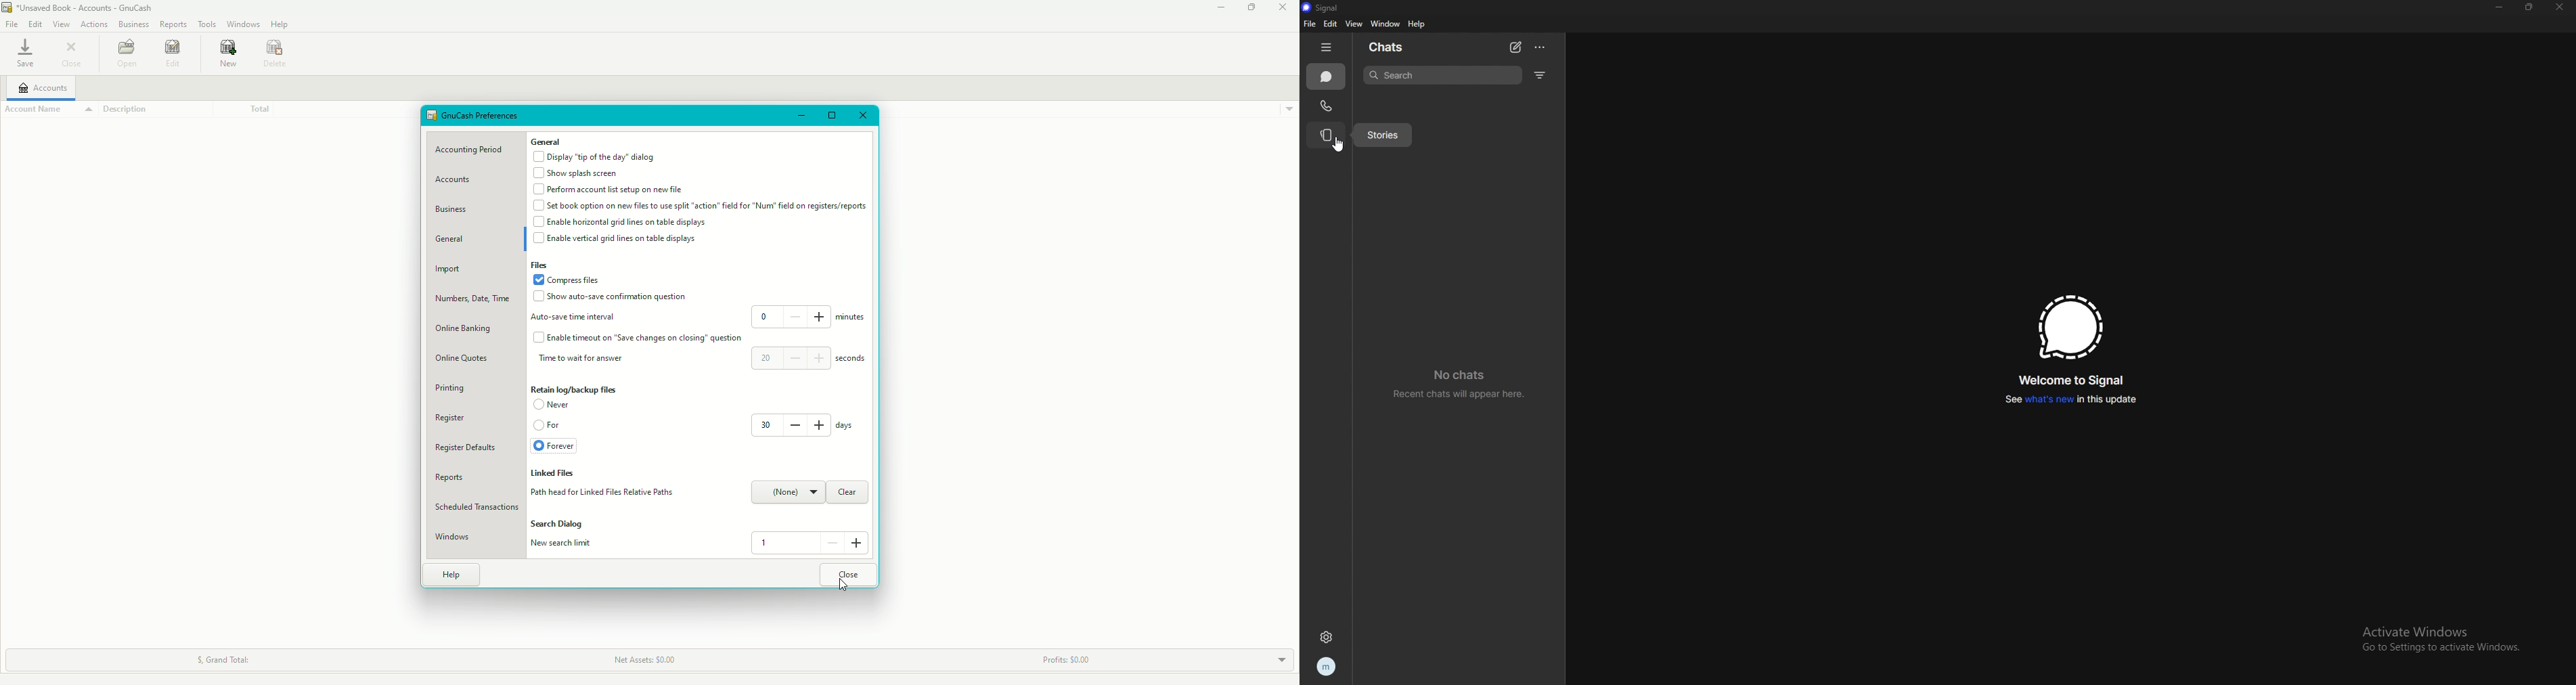  I want to click on None, so click(788, 493).